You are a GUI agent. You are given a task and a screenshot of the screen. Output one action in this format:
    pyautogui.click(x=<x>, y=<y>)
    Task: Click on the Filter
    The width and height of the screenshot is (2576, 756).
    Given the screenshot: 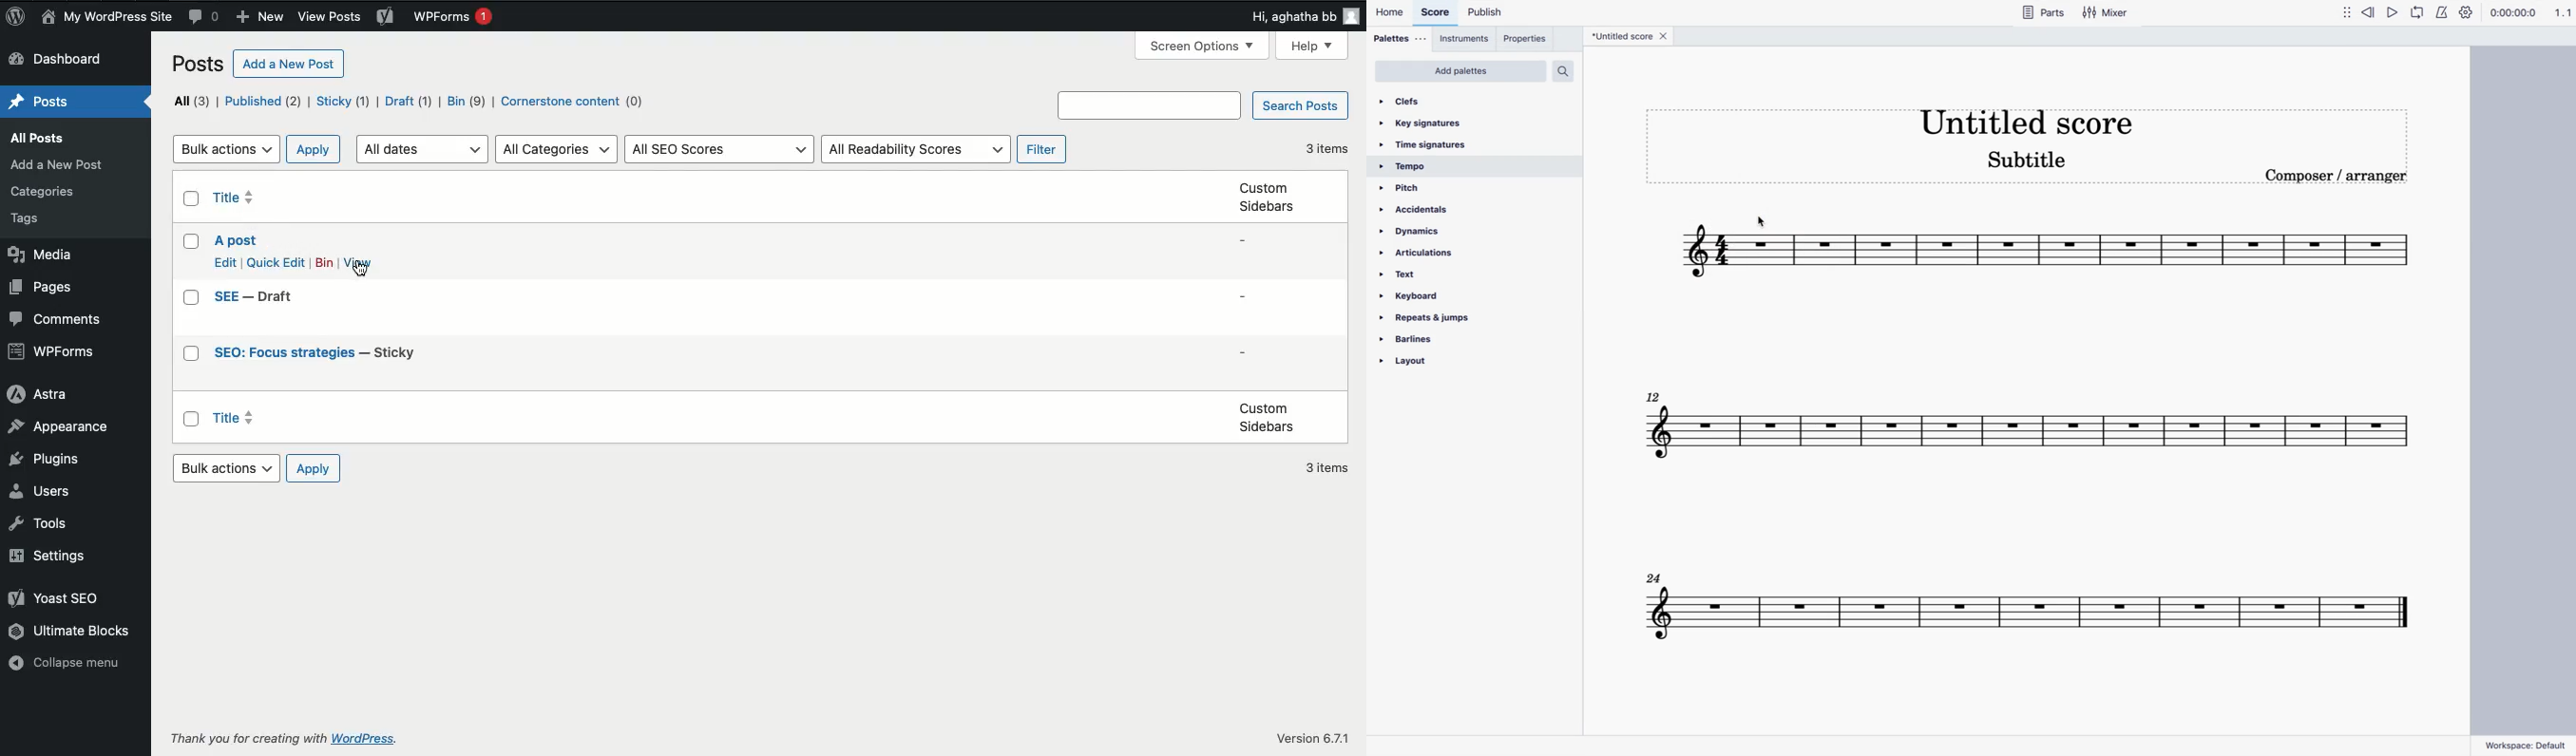 What is the action you would take?
    pyautogui.click(x=1041, y=150)
    